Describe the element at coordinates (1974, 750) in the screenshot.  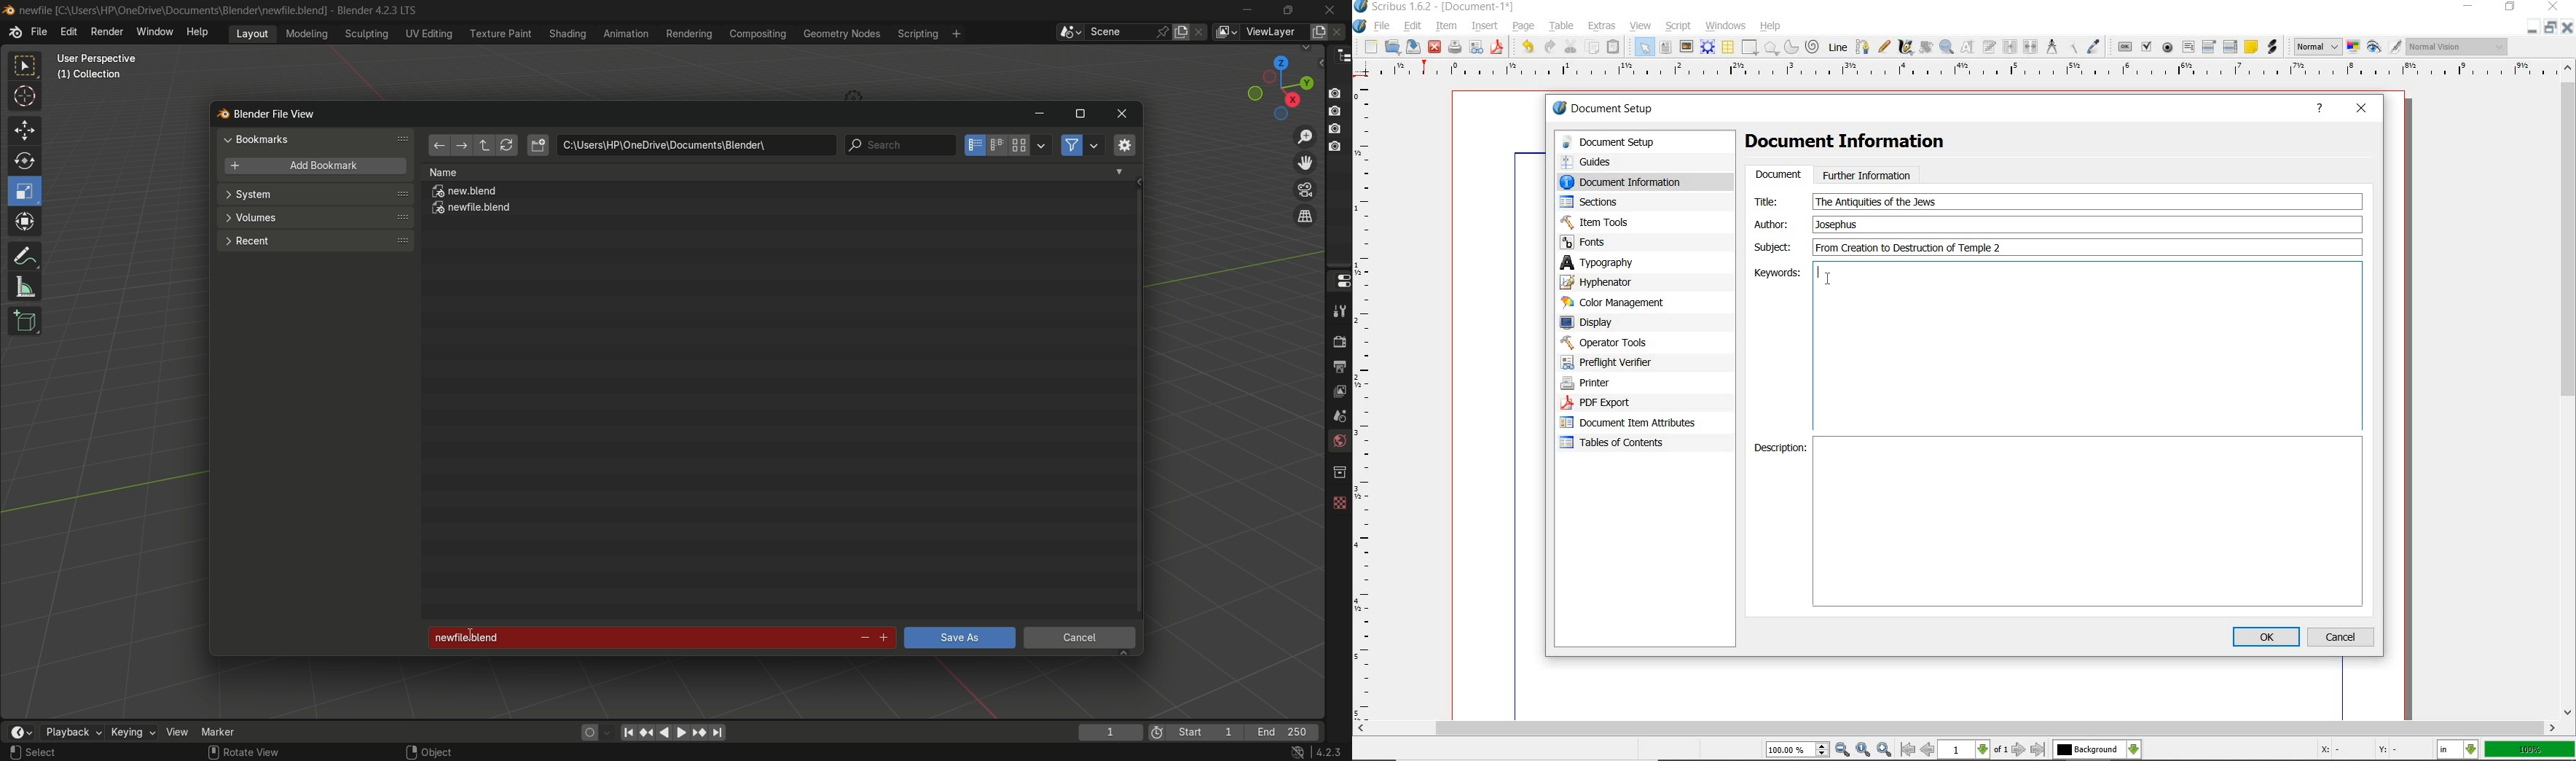
I see `move to next or previous page` at that location.